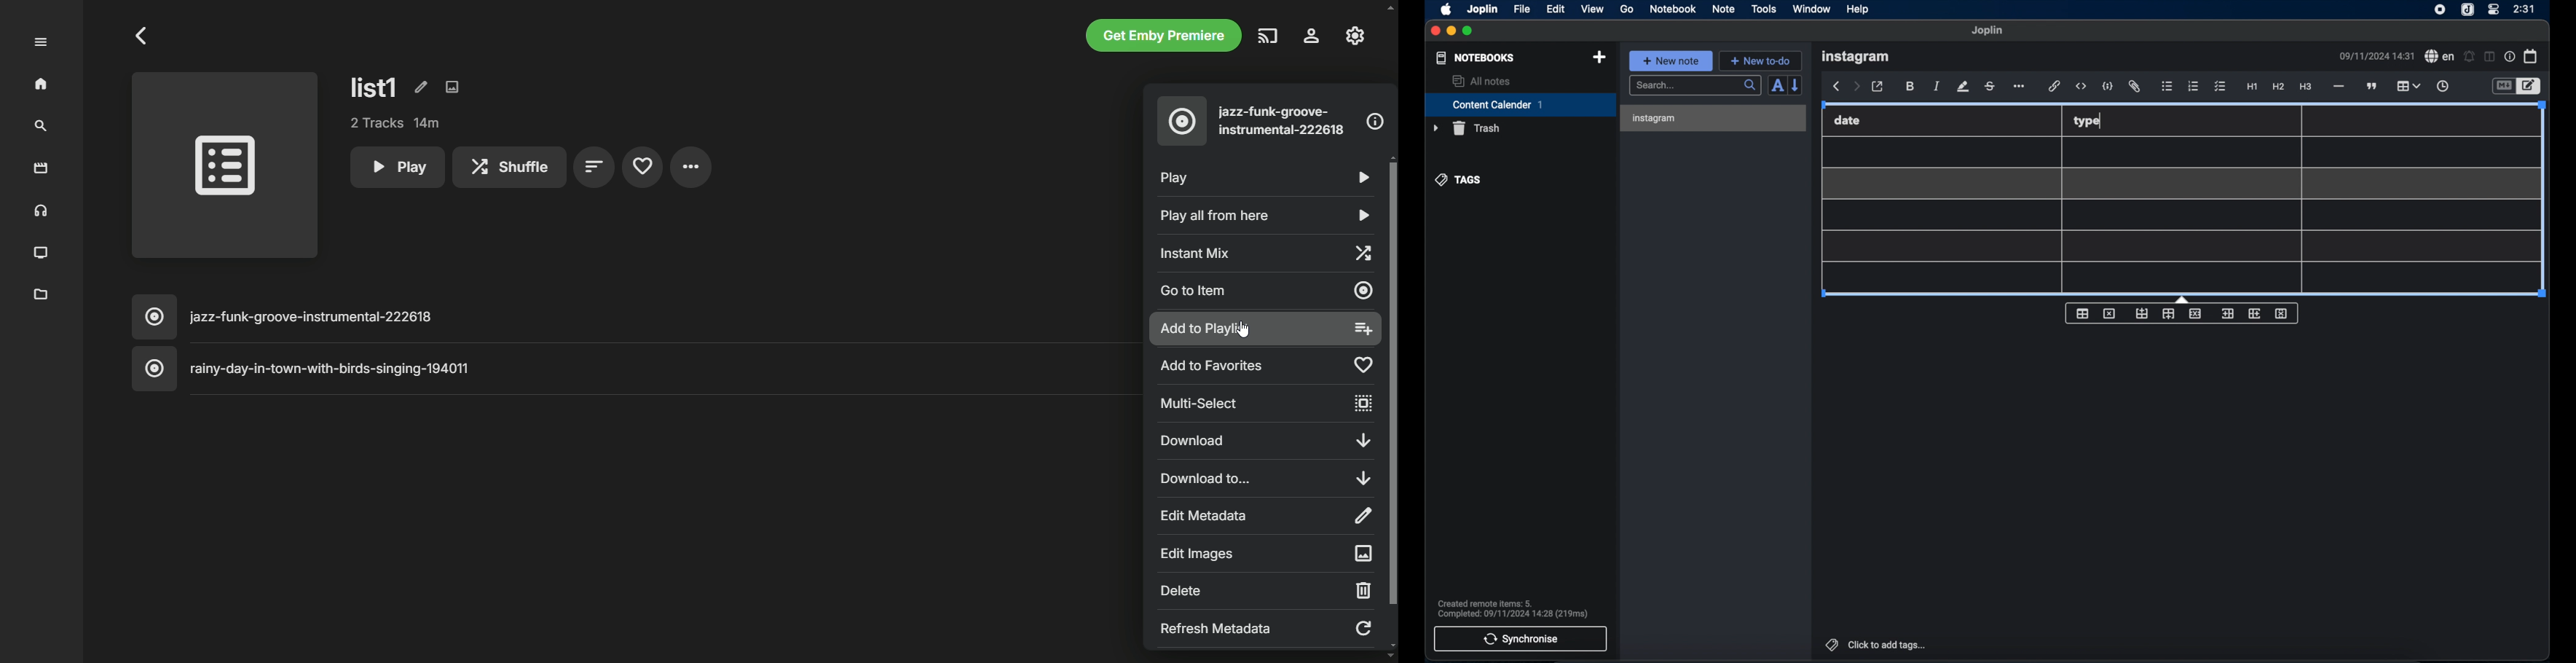  Describe the element at coordinates (2228, 314) in the screenshot. I see `insert column before` at that location.